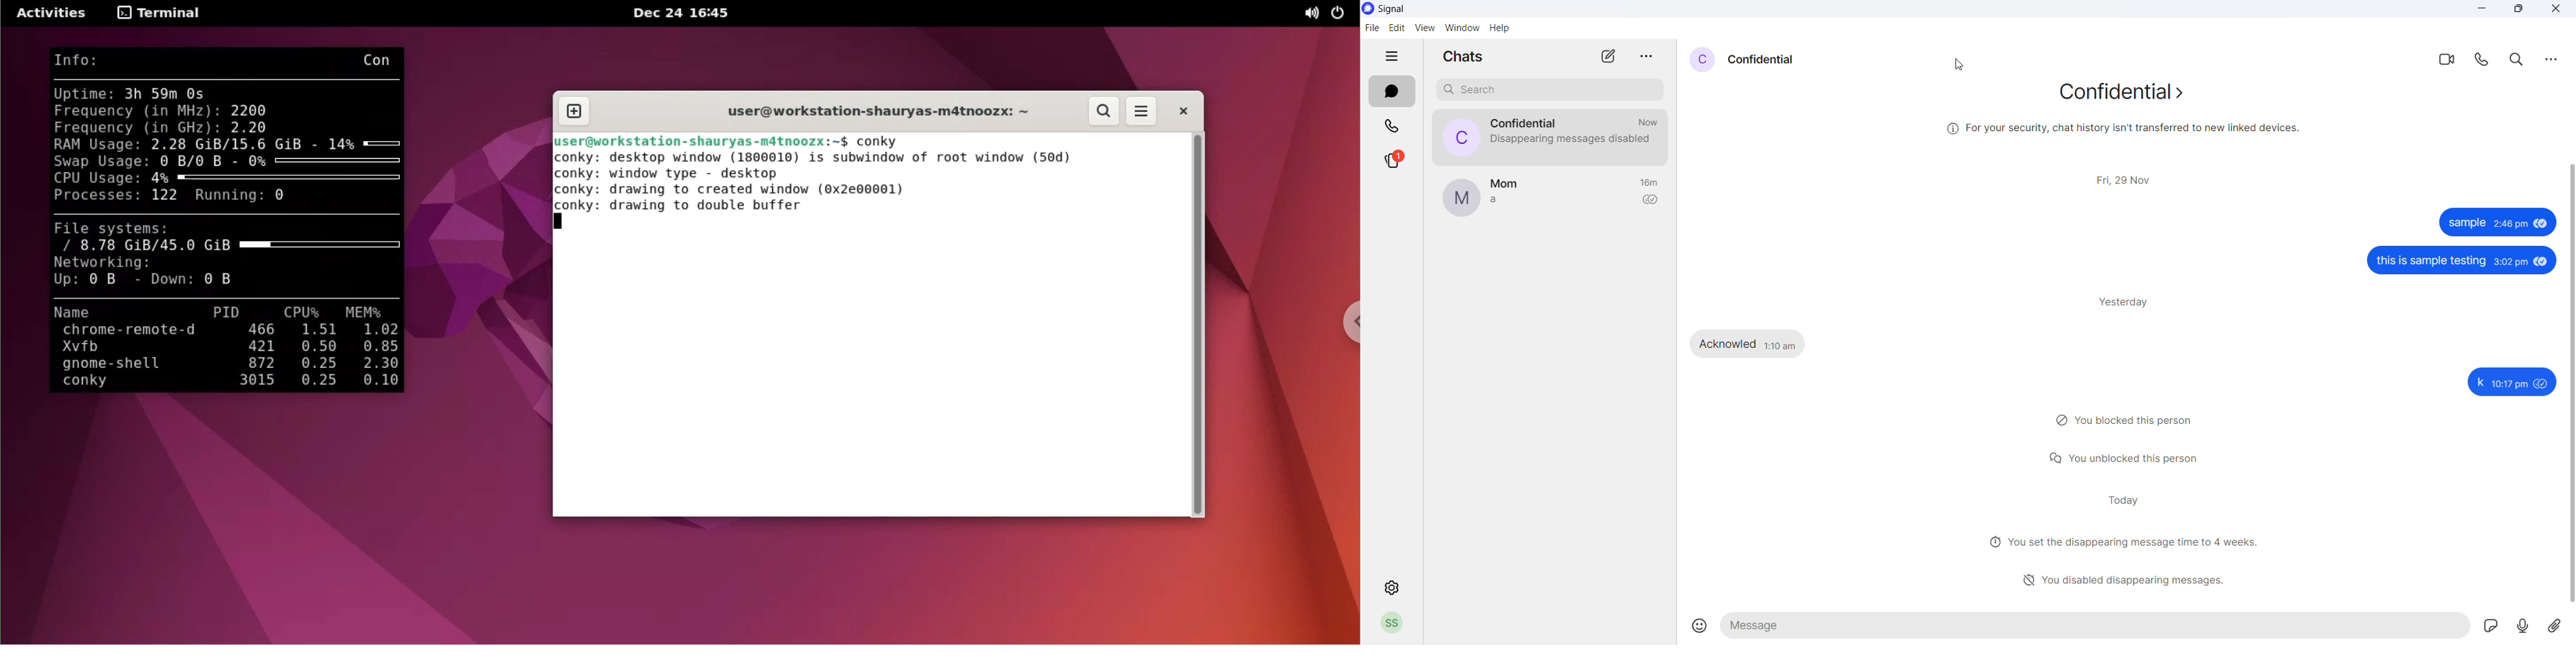 This screenshot has width=2576, height=672. What do you see at coordinates (261, 328) in the screenshot?
I see `466` at bounding box center [261, 328].